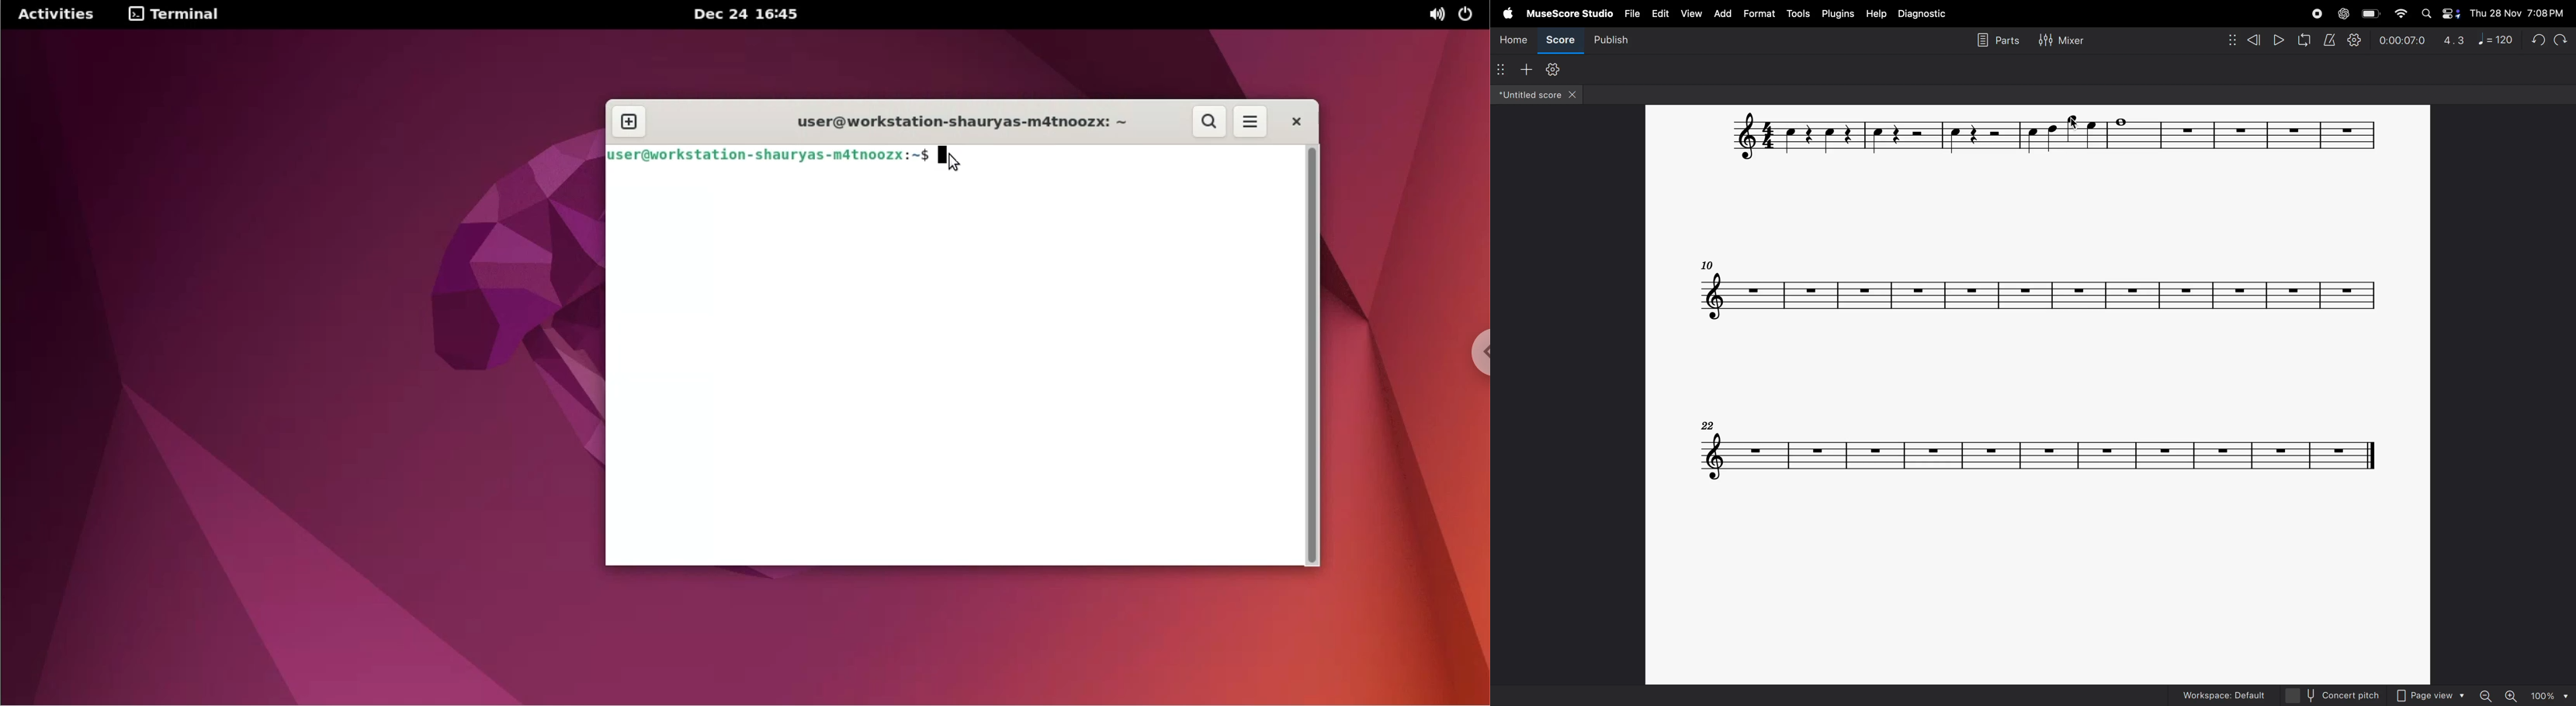  What do you see at coordinates (2402, 38) in the screenshot?
I see `0.00.07.0` at bounding box center [2402, 38].